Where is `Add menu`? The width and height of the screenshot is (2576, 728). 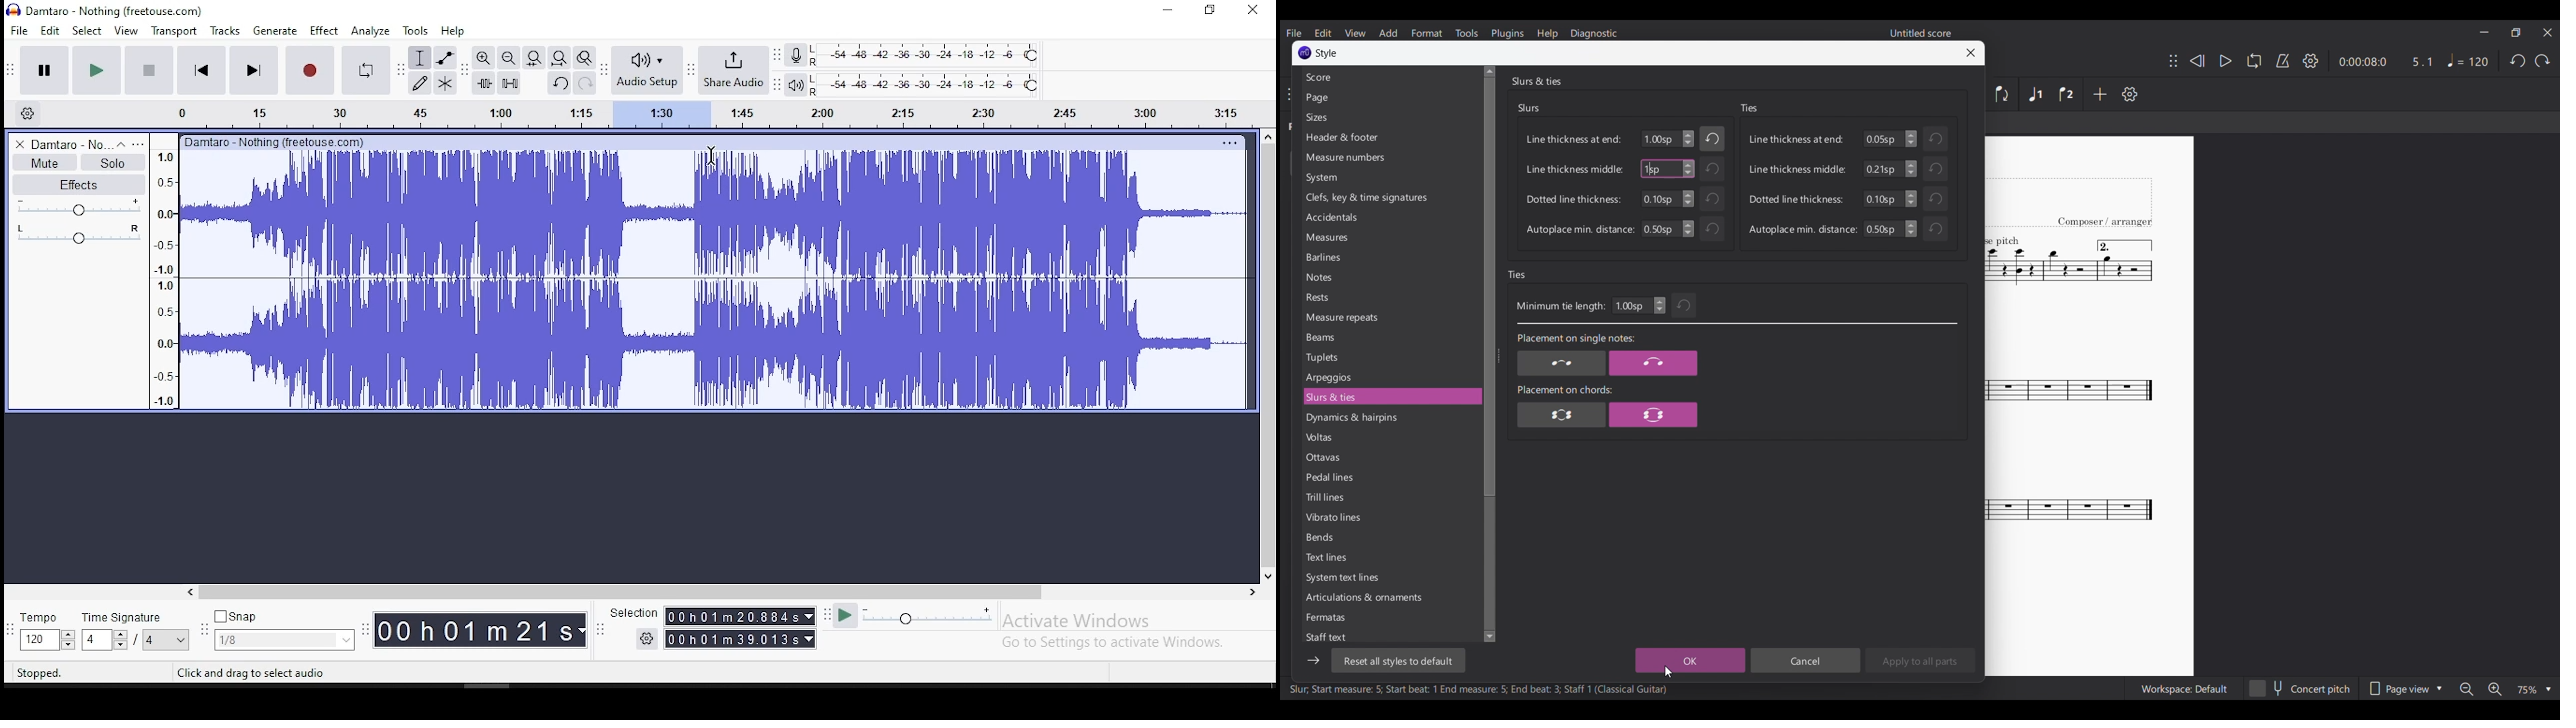 Add menu is located at coordinates (1389, 33).